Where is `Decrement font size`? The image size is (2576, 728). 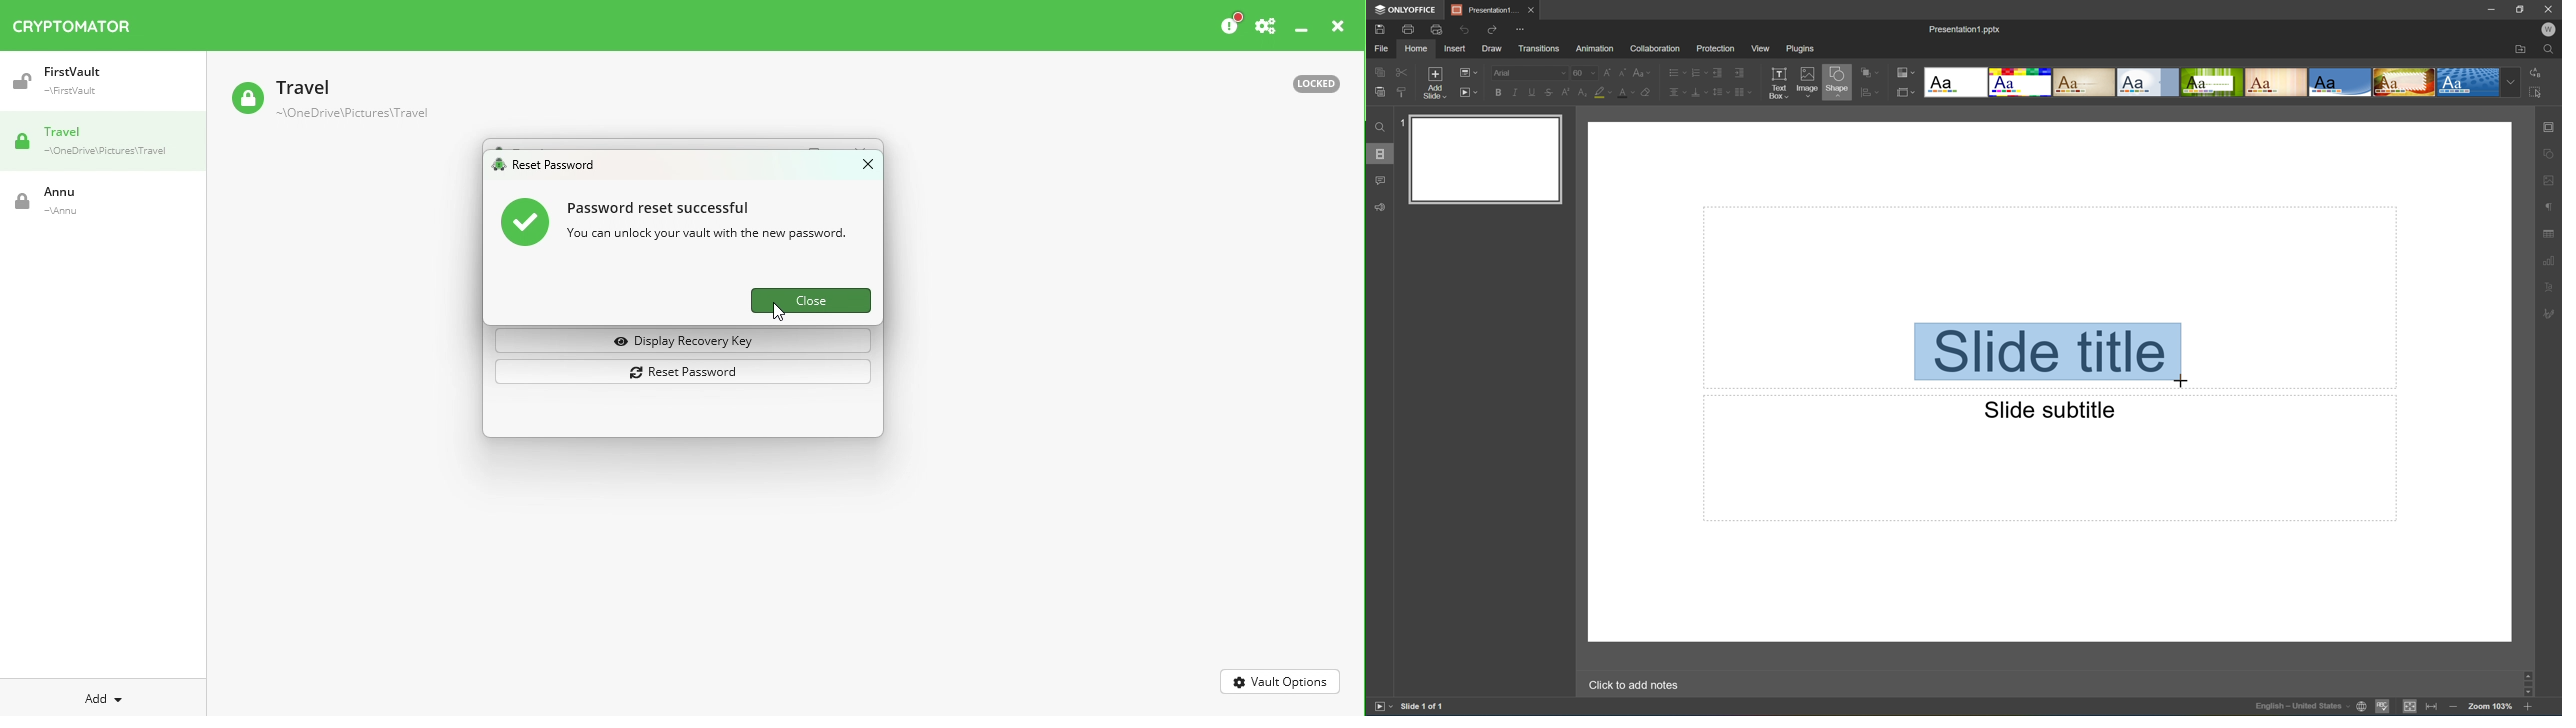 Decrement font size is located at coordinates (1623, 72).